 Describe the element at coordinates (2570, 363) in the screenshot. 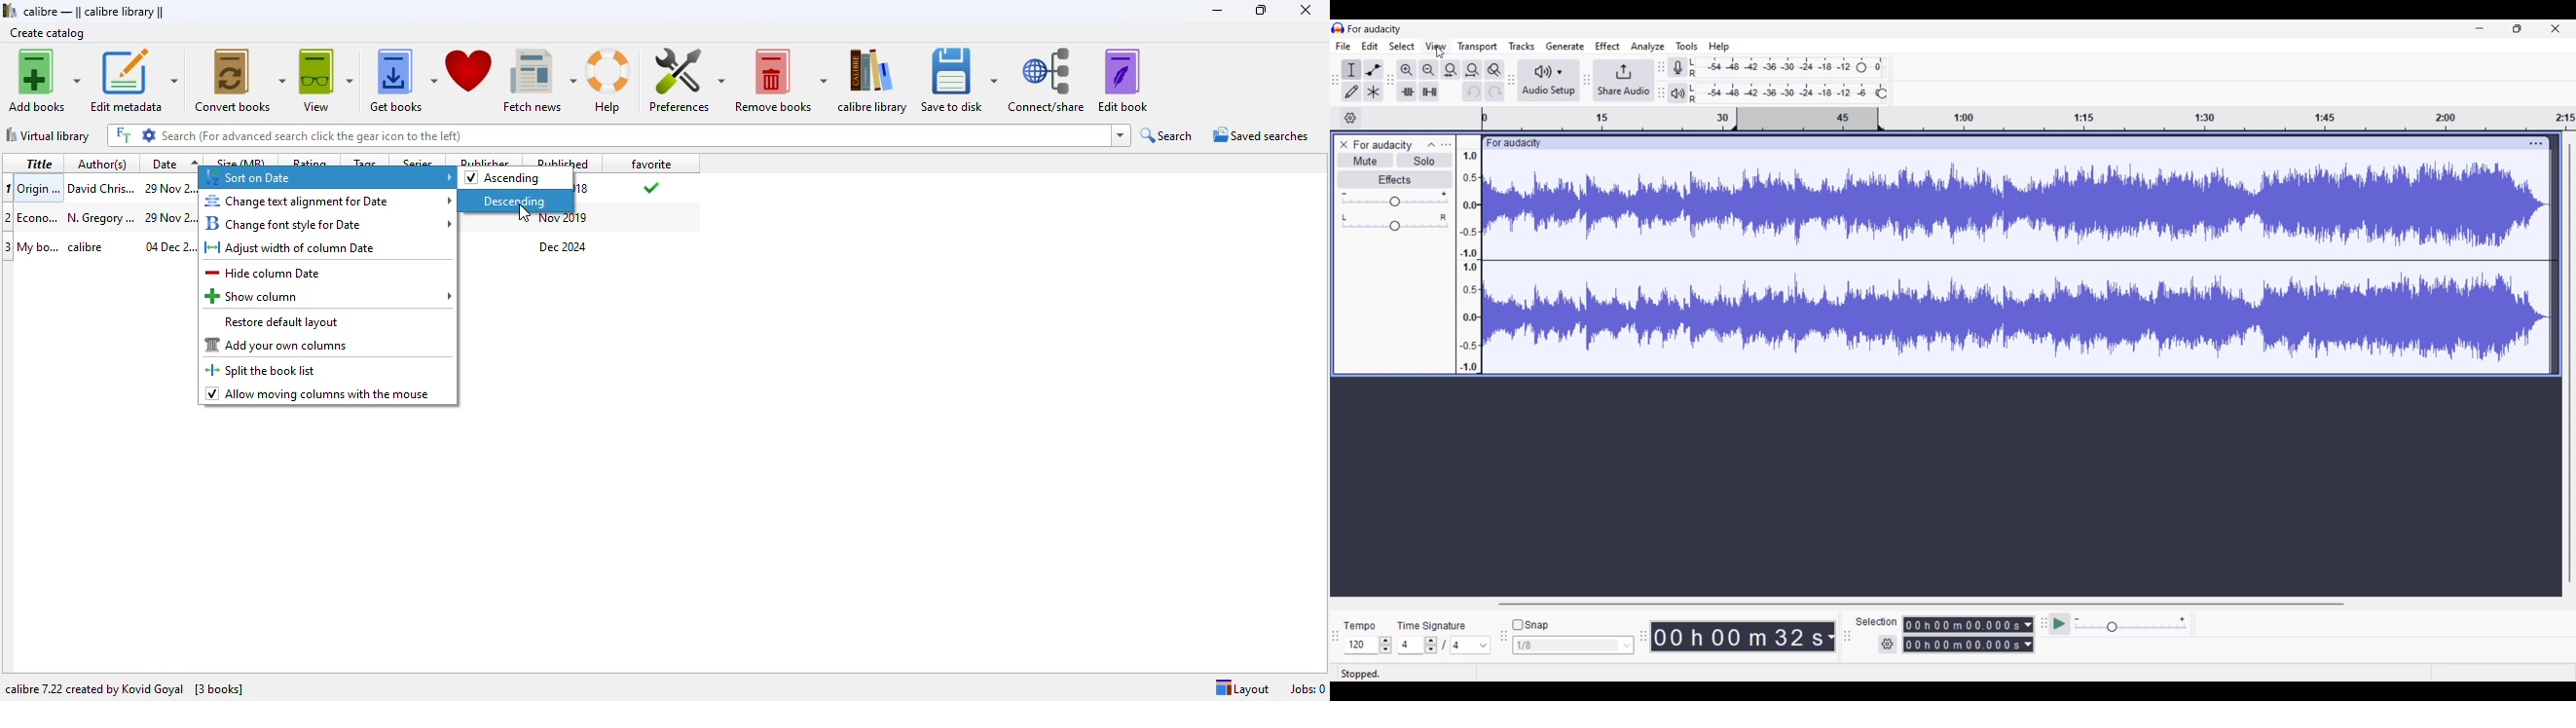

I see `Vertical slide bar` at that location.